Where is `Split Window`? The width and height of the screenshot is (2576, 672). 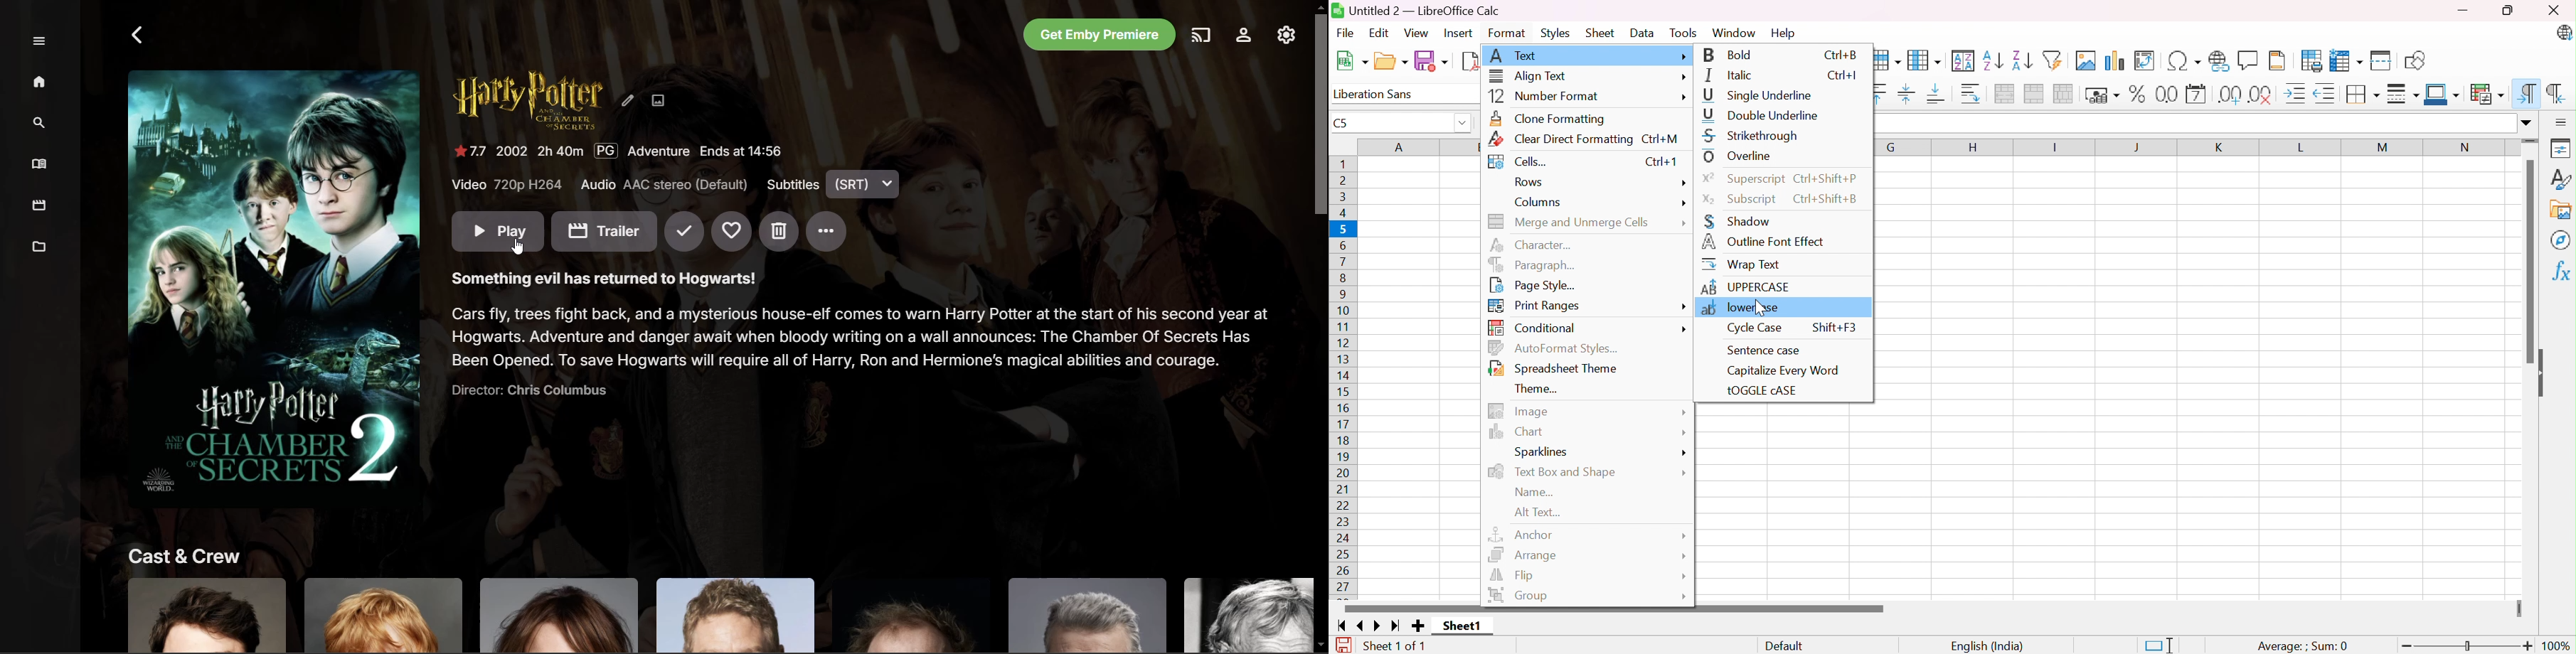
Split Window is located at coordinates (2383, 59).